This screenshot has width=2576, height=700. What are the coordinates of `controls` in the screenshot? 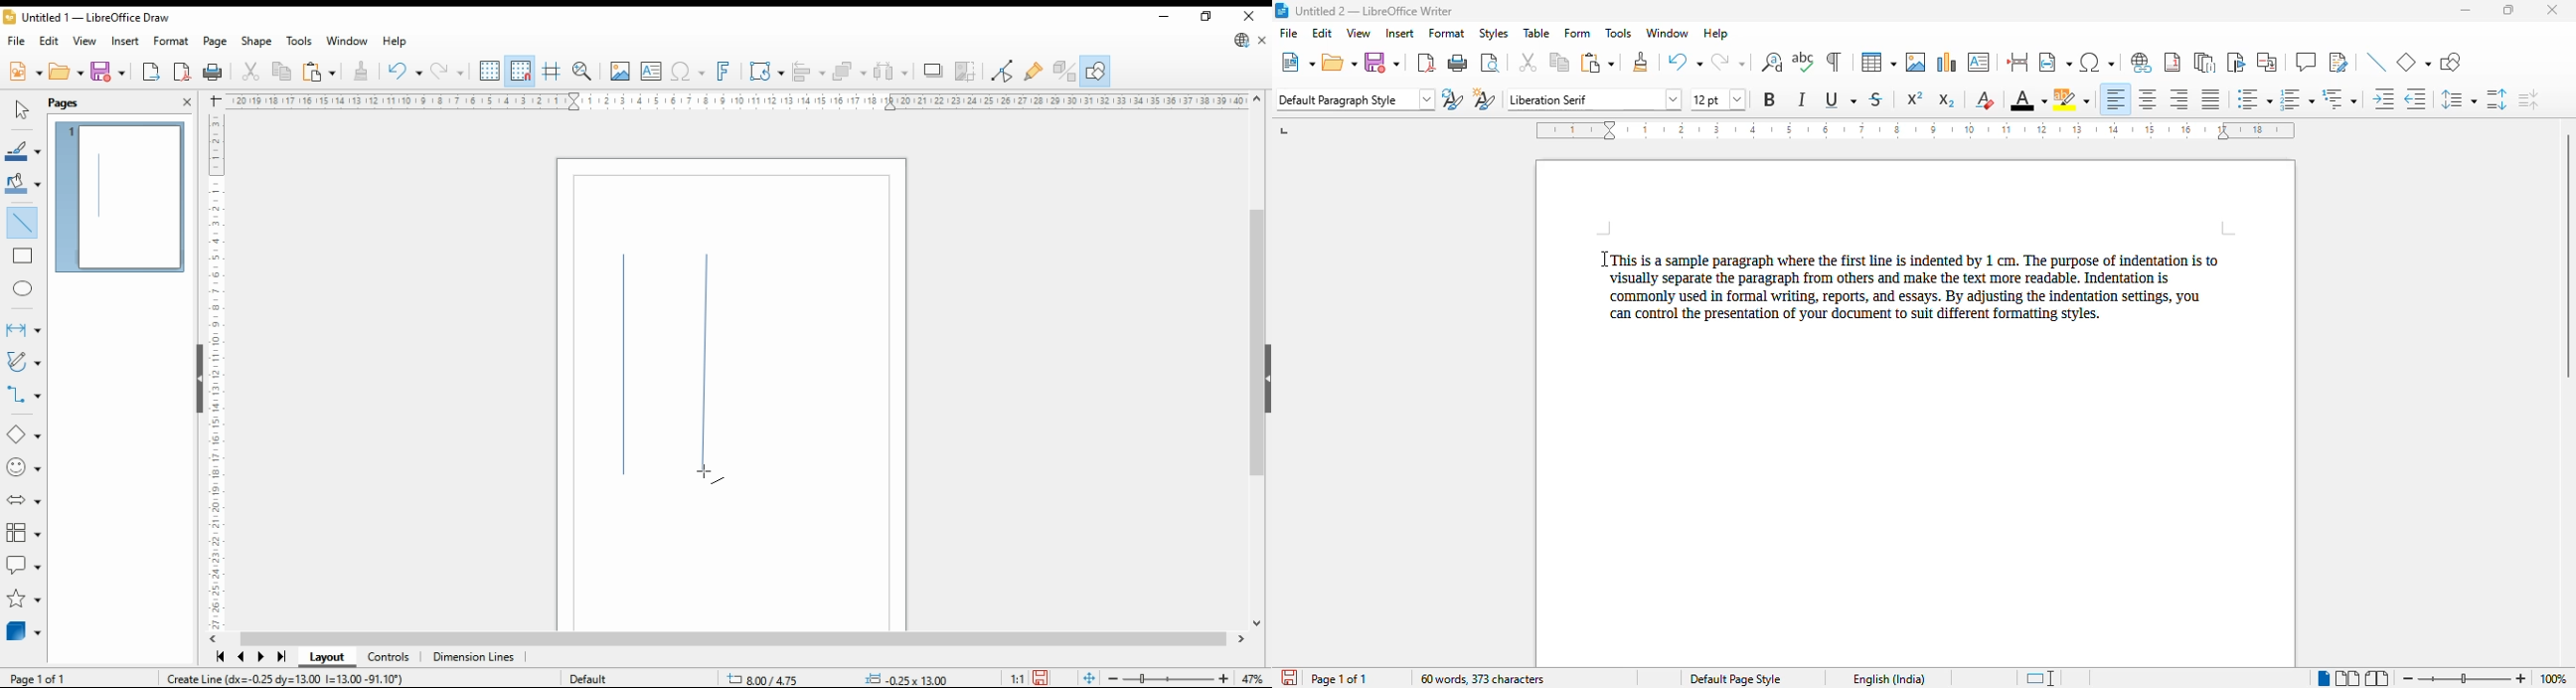 It's located at (391, 659).